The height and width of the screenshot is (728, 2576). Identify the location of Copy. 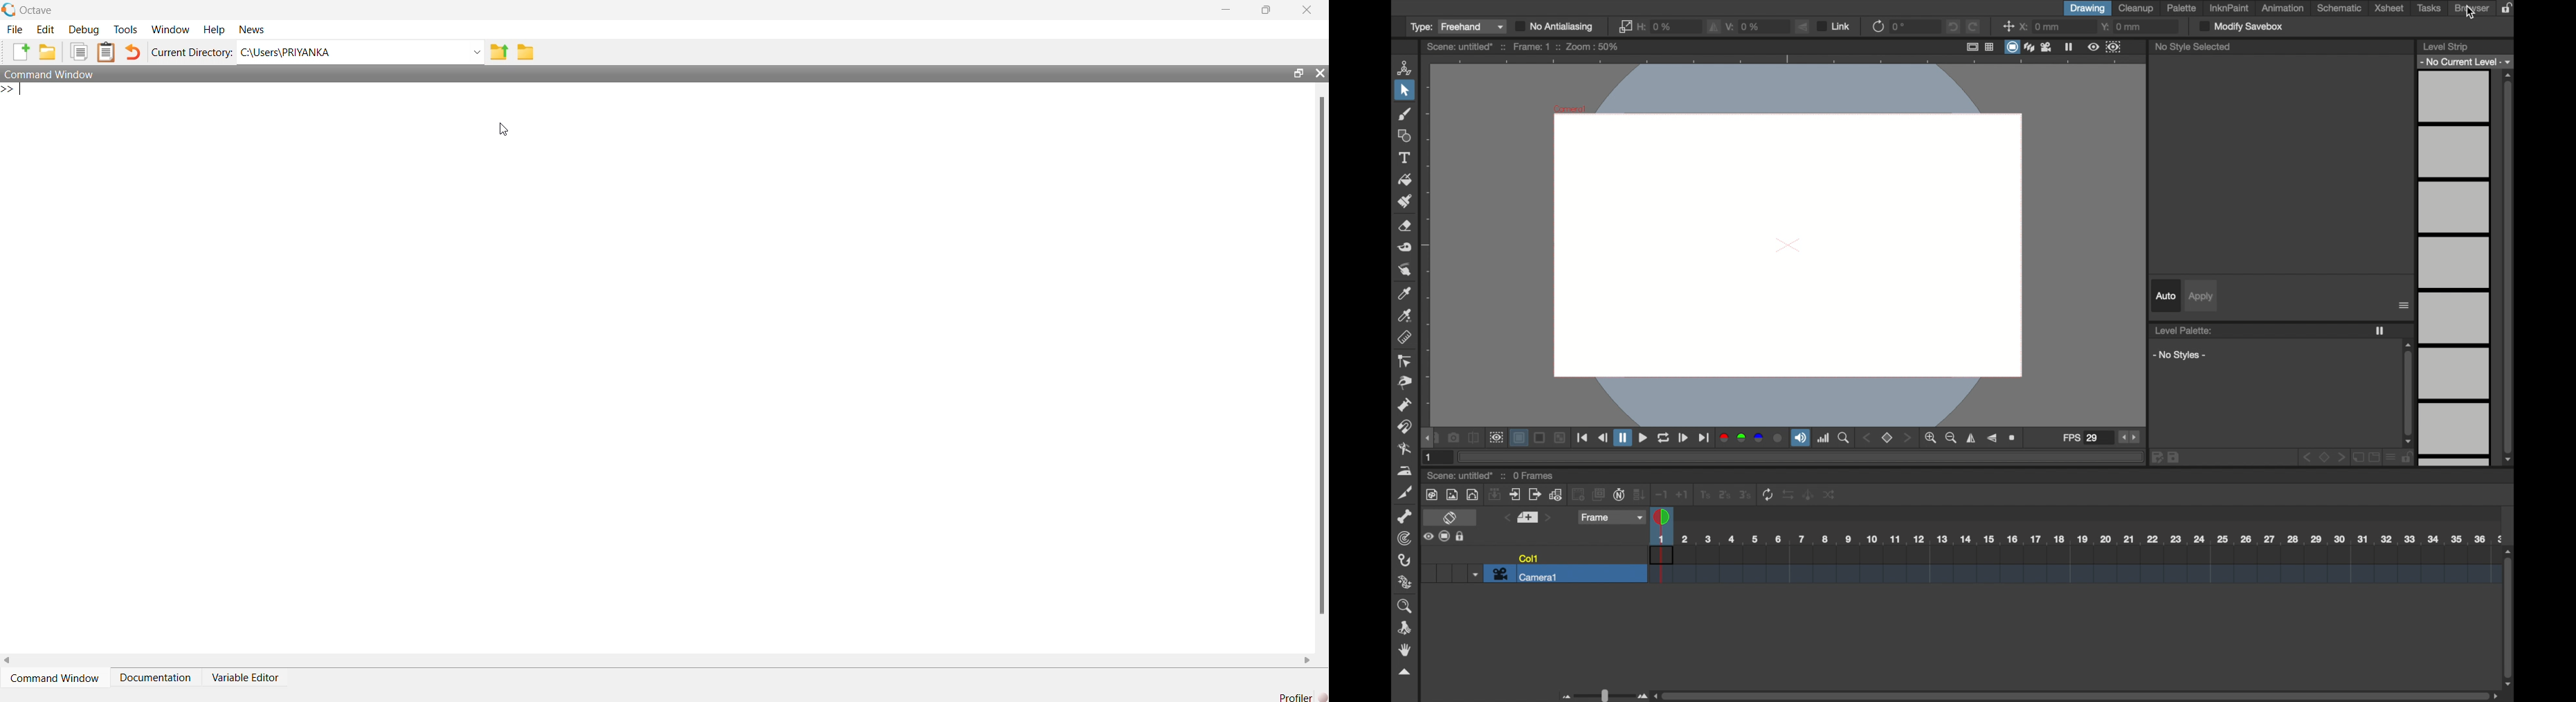
(78, 52).